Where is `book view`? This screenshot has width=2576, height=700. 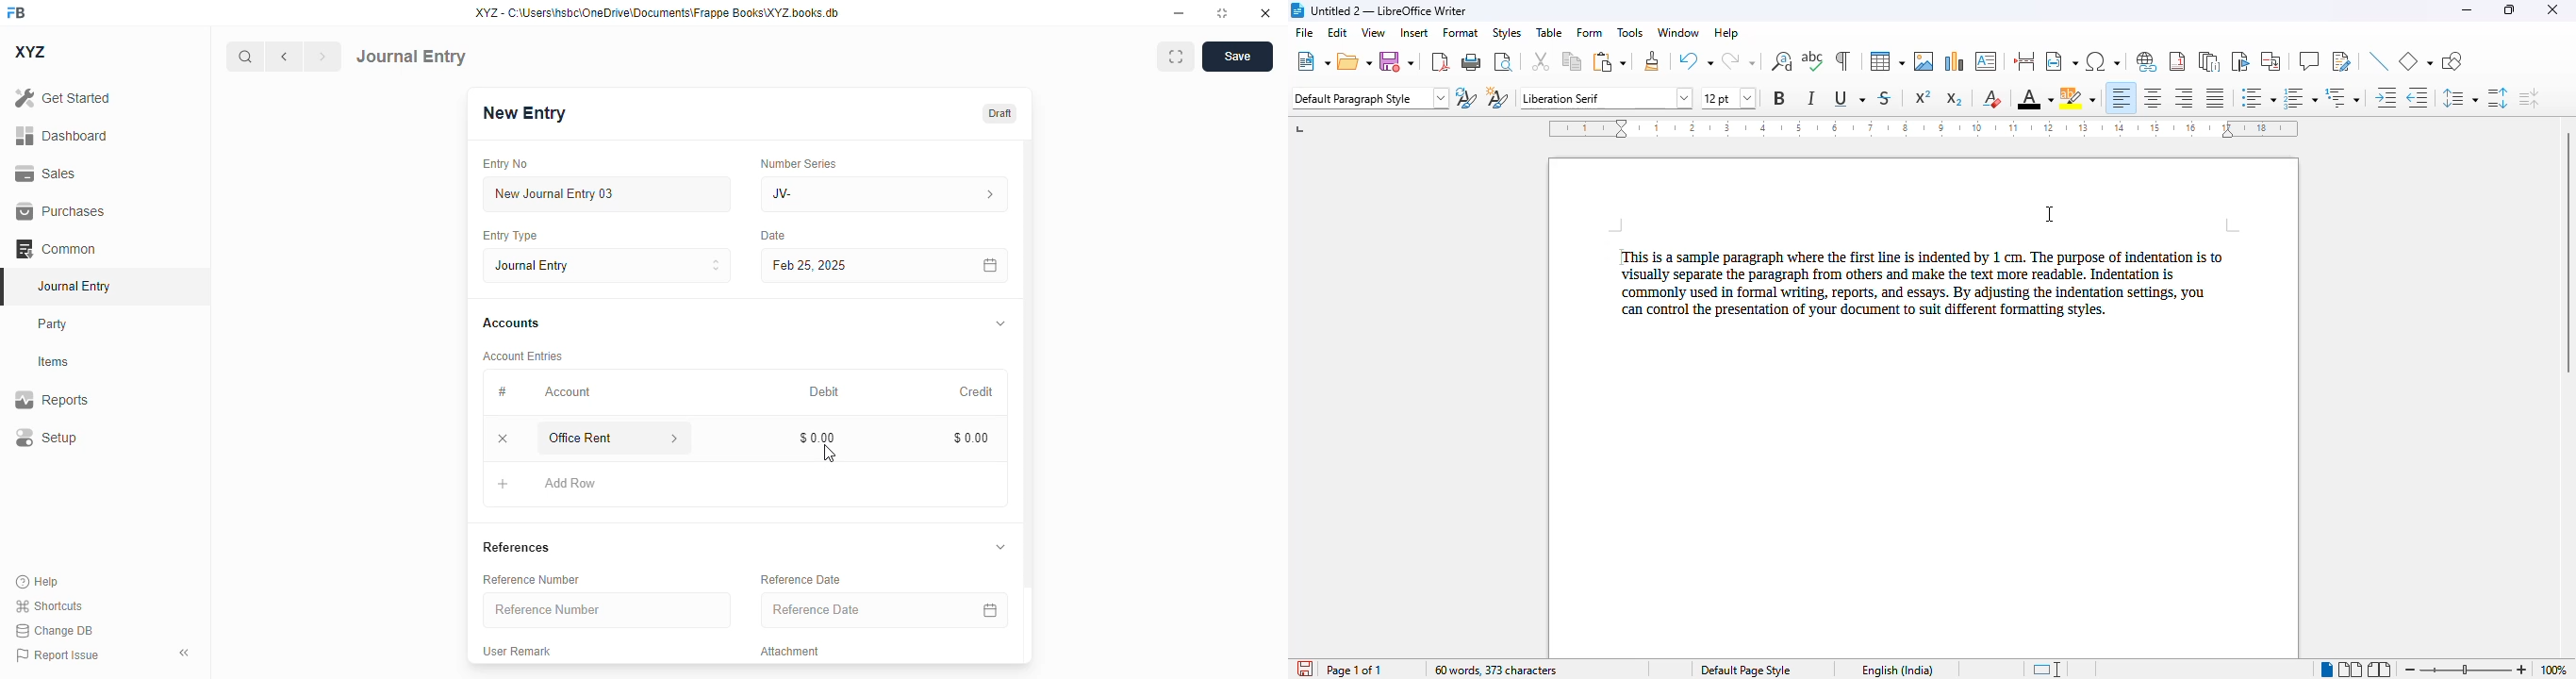
book view is located at coordinates (2378, 670).